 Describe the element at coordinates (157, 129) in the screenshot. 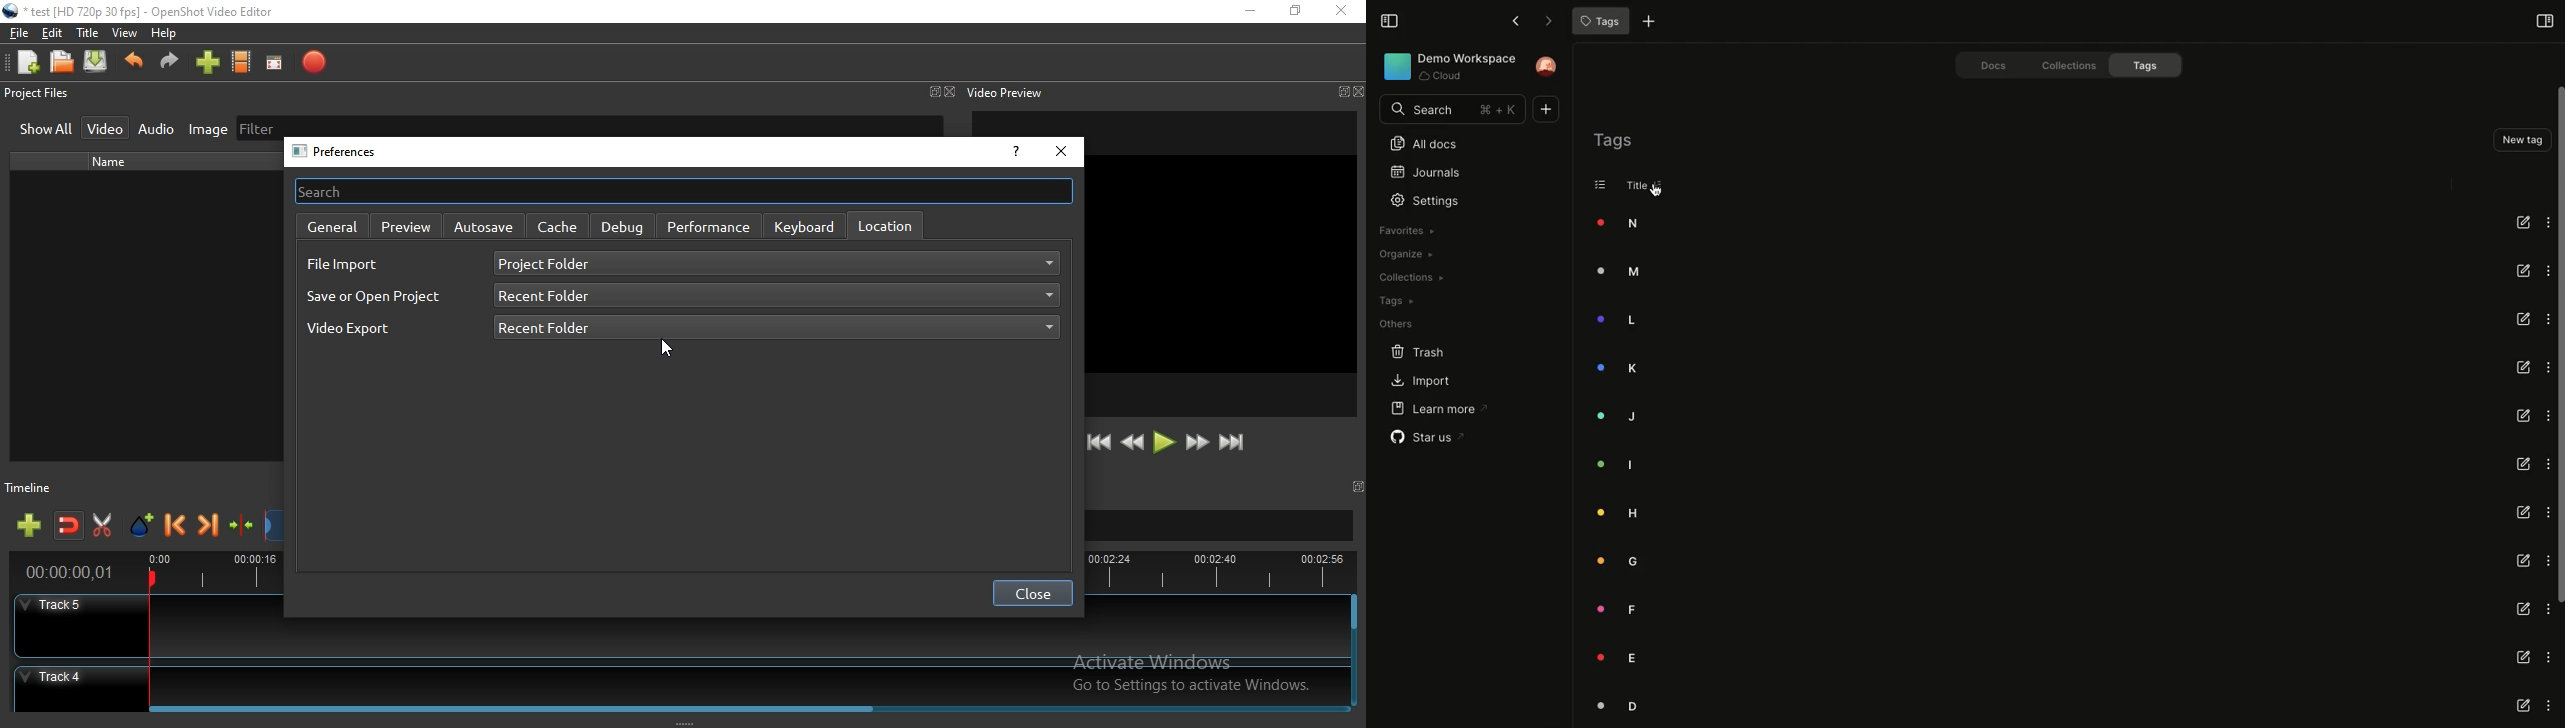

I see `Audio` at that location.